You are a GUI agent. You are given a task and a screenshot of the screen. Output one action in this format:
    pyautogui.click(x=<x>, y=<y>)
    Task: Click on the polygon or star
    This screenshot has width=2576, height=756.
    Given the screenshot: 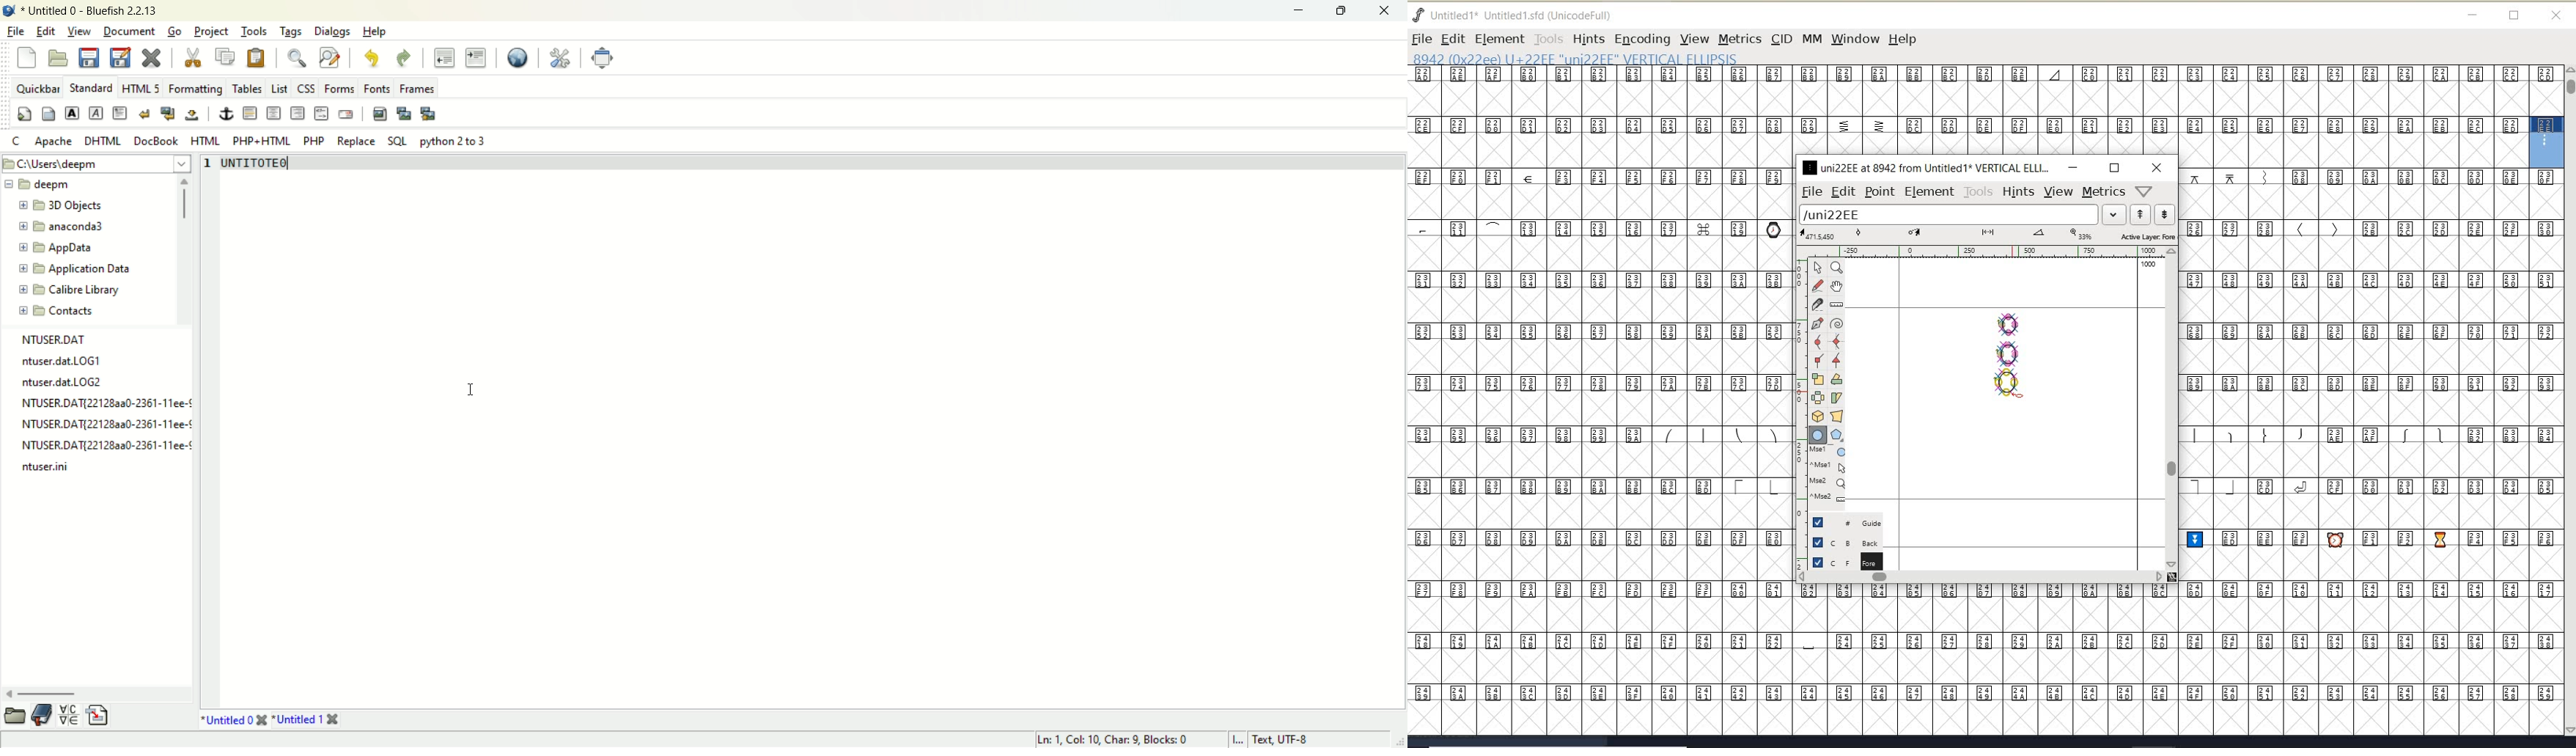 What is the action you would take?
    pyautogui.click(x=1837, y=436)
    